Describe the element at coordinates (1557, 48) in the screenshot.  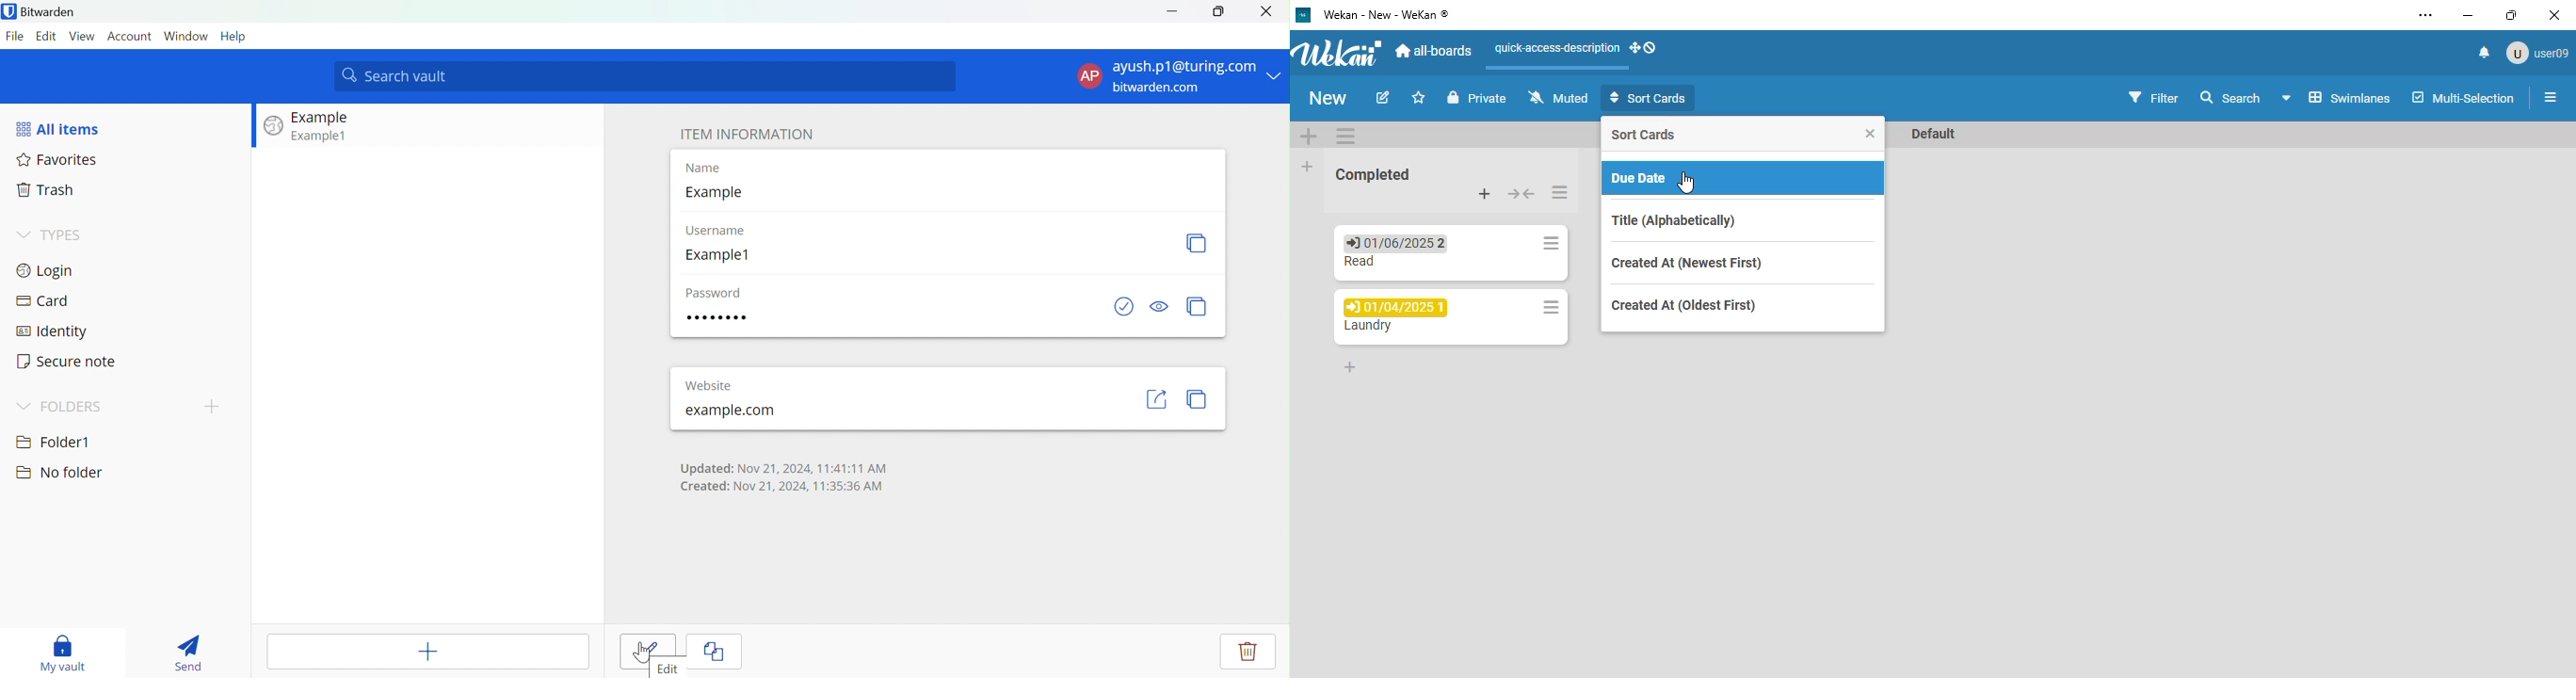
I see `quick-access-description` at that location.